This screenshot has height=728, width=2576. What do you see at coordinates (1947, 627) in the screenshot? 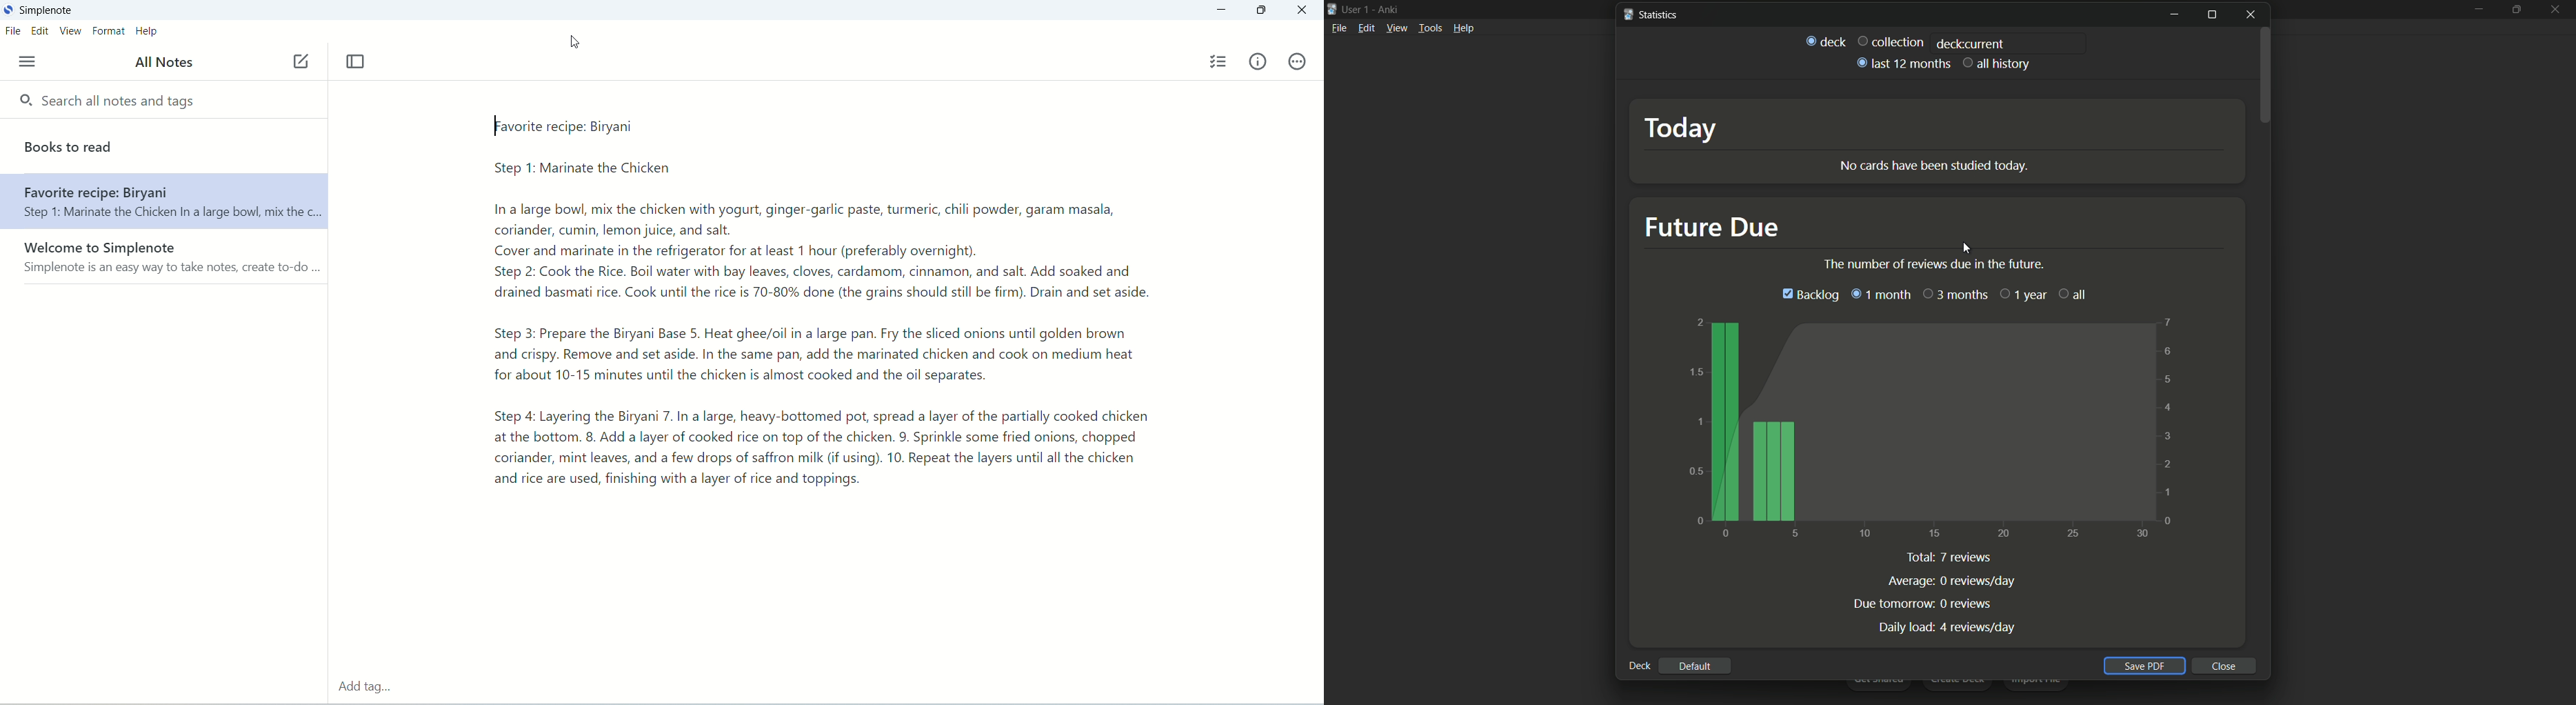
I see `daily load : 4 reviews per day` at bounding box center [1947, 627].